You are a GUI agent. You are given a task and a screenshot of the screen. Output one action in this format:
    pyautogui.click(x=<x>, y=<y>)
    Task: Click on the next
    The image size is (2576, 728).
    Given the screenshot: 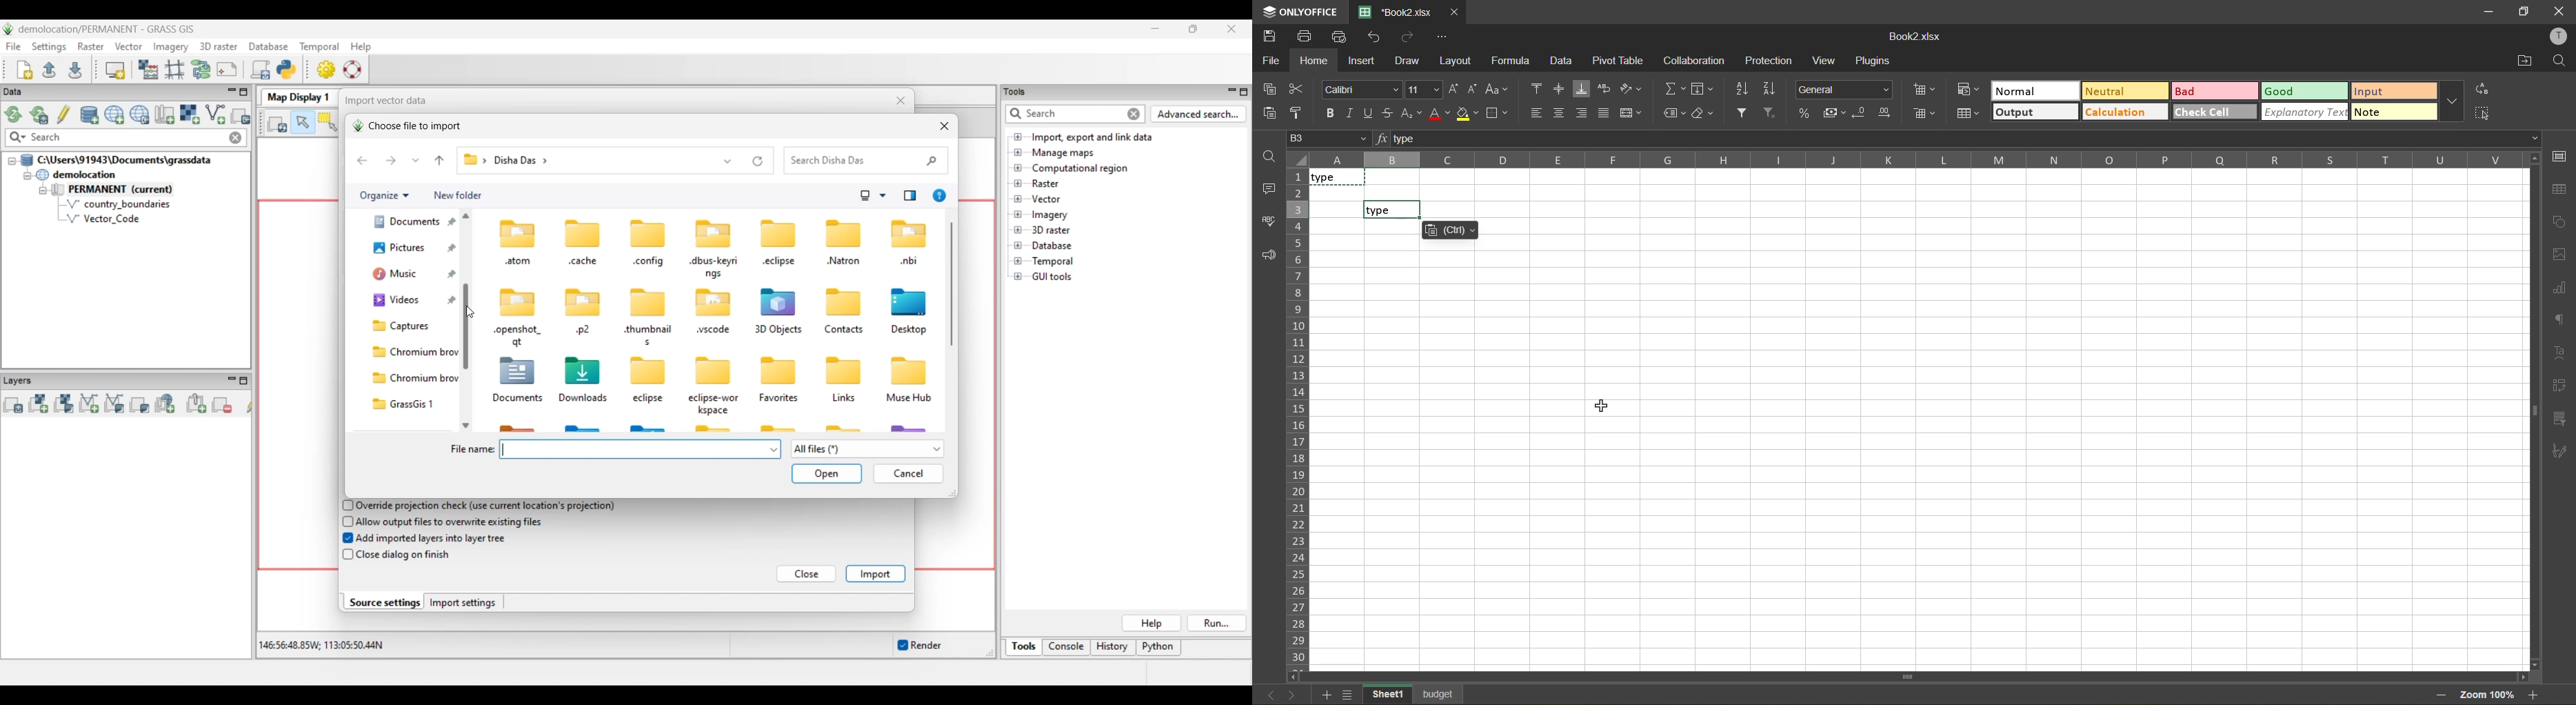 What is the action you would take?
    pyautogui.click(x=1296, y=695)
    